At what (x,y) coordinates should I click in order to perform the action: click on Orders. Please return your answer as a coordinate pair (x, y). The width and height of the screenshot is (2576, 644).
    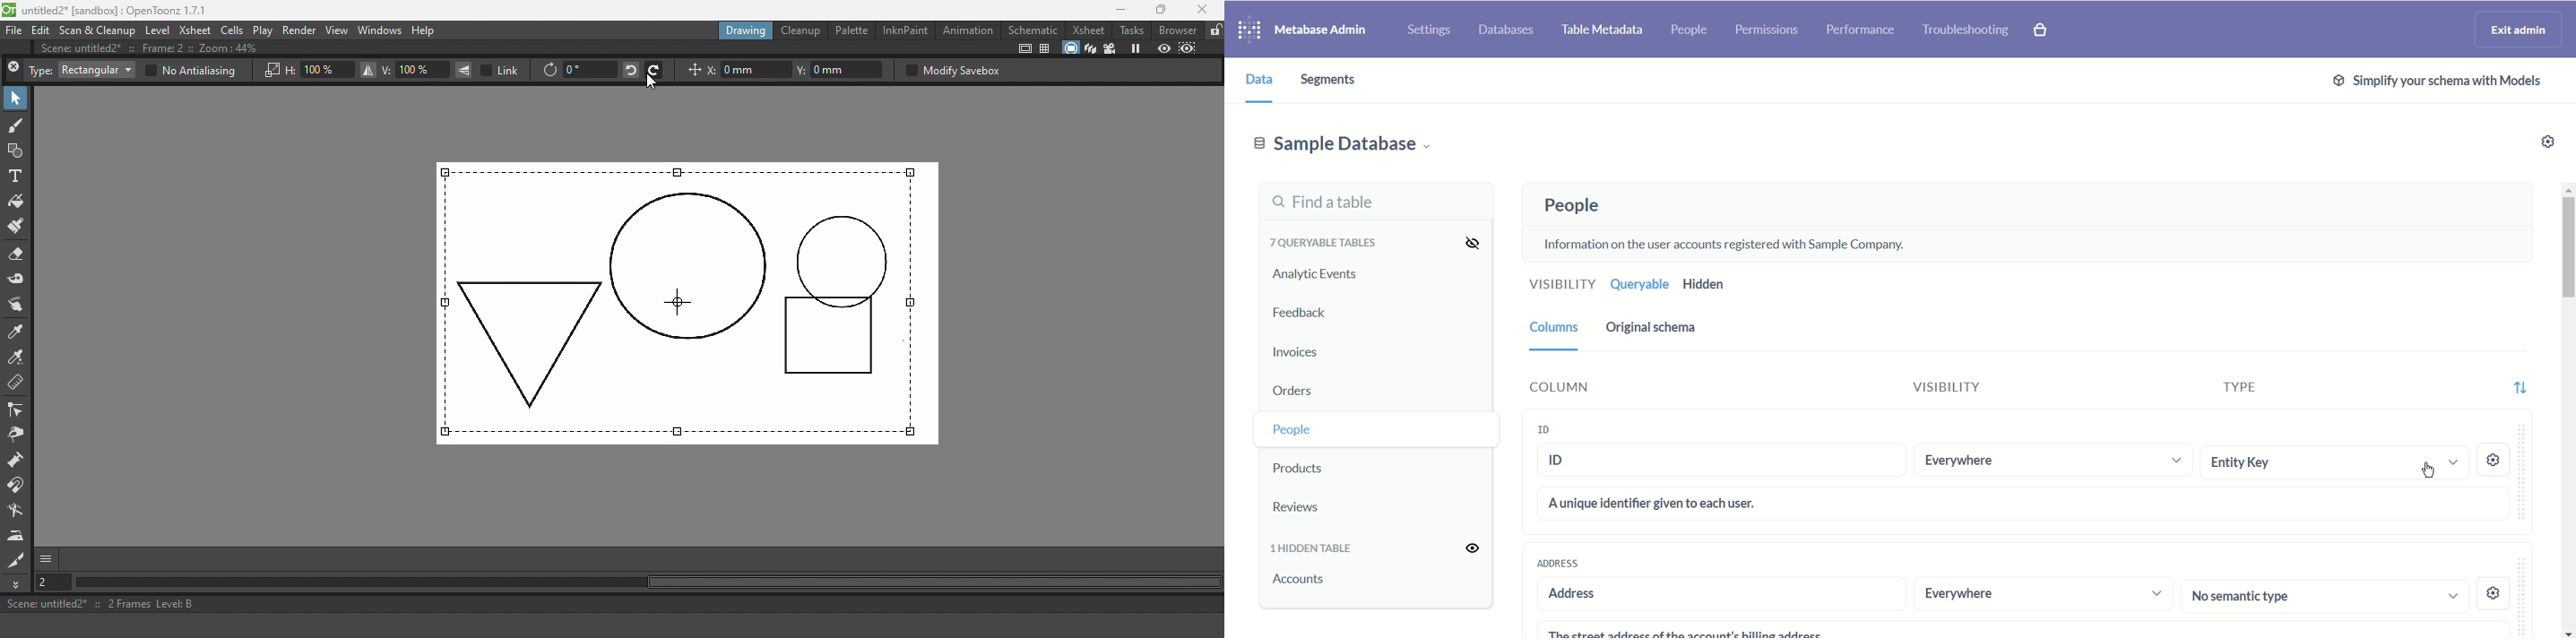
    Looking at the image, I should click on (1320, 387).